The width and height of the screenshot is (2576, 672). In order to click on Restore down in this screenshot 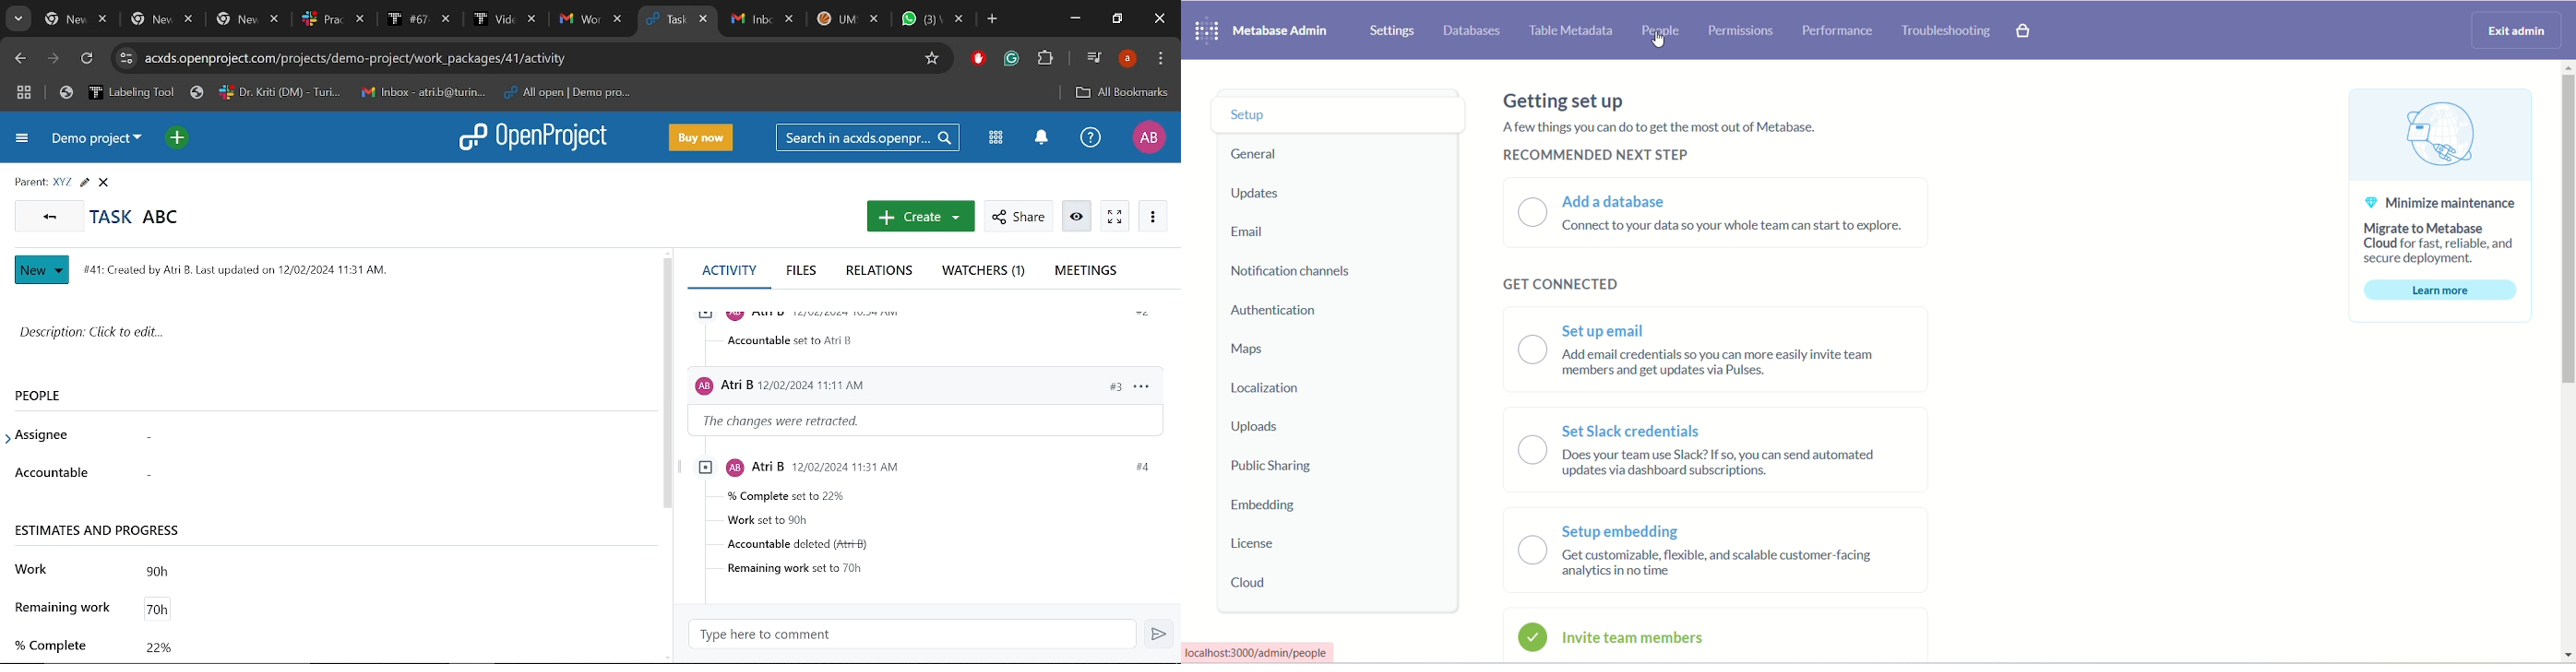, I will do `click(1118, 20)`.